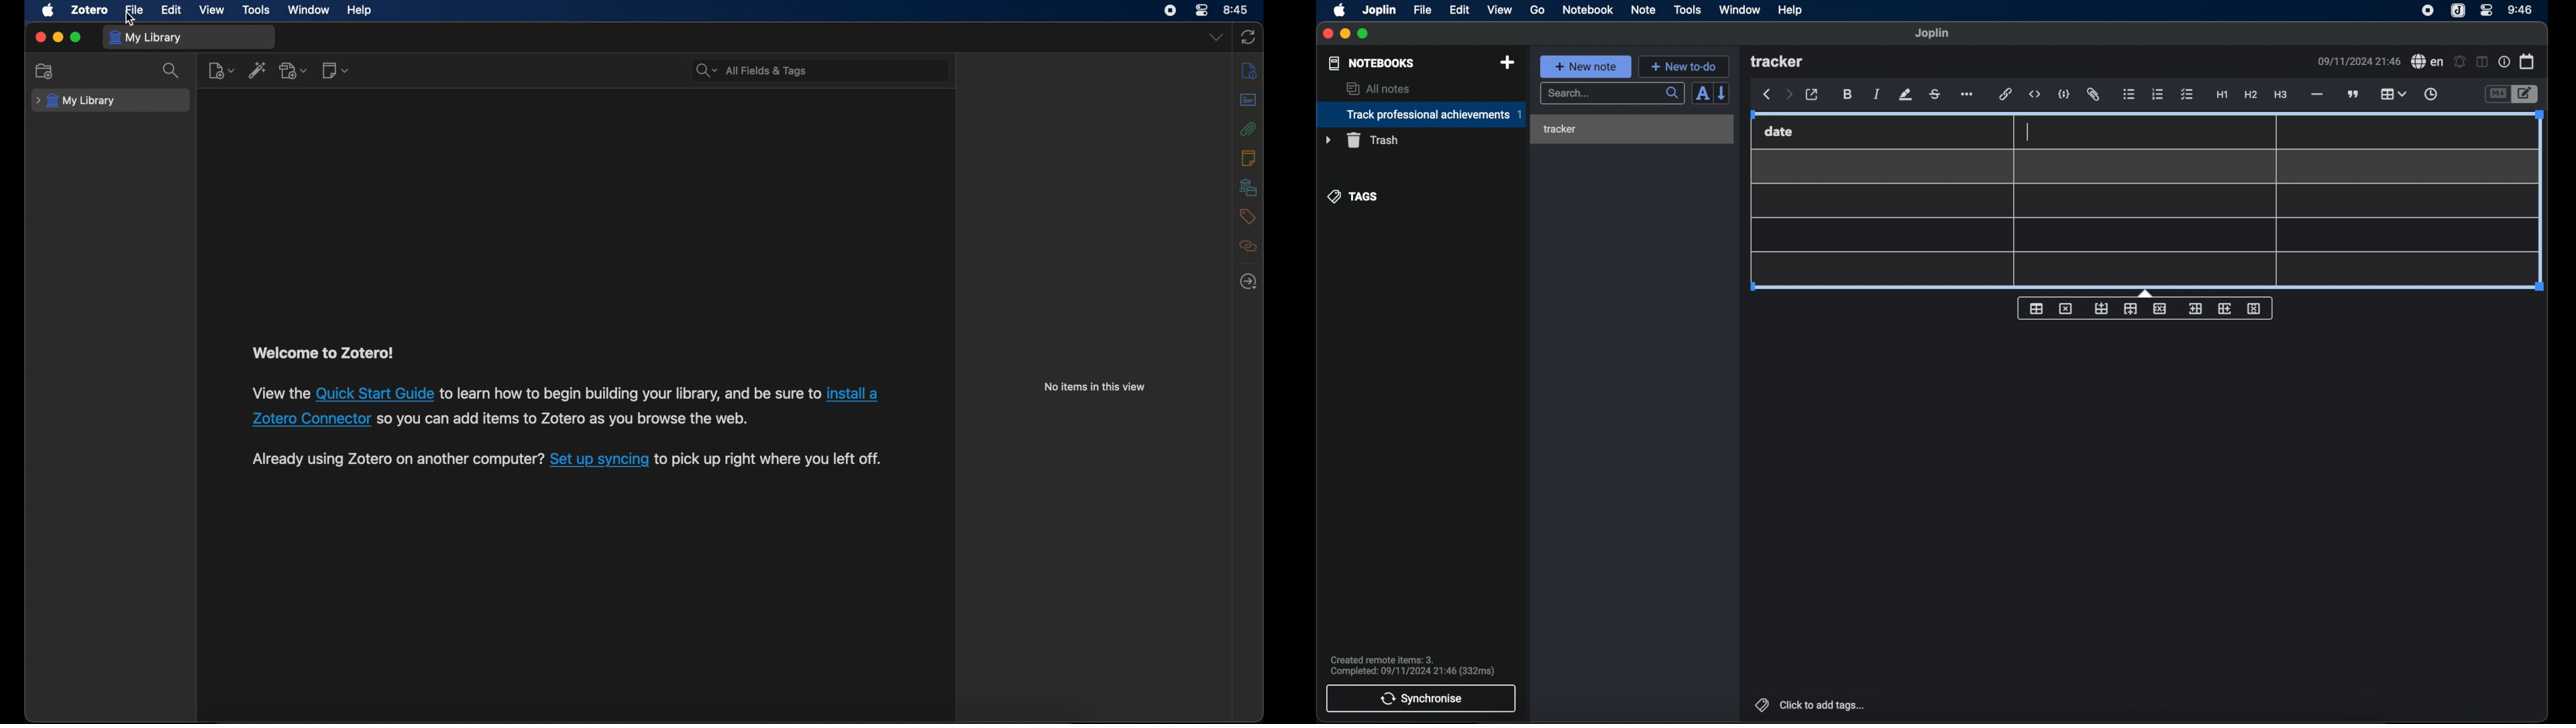 The width and height of the screenshot is (2576, 728). What do you see at coordinates (2131, 309) in the screenshot?
I see `insert row after` at bounding box center [2131, 309].